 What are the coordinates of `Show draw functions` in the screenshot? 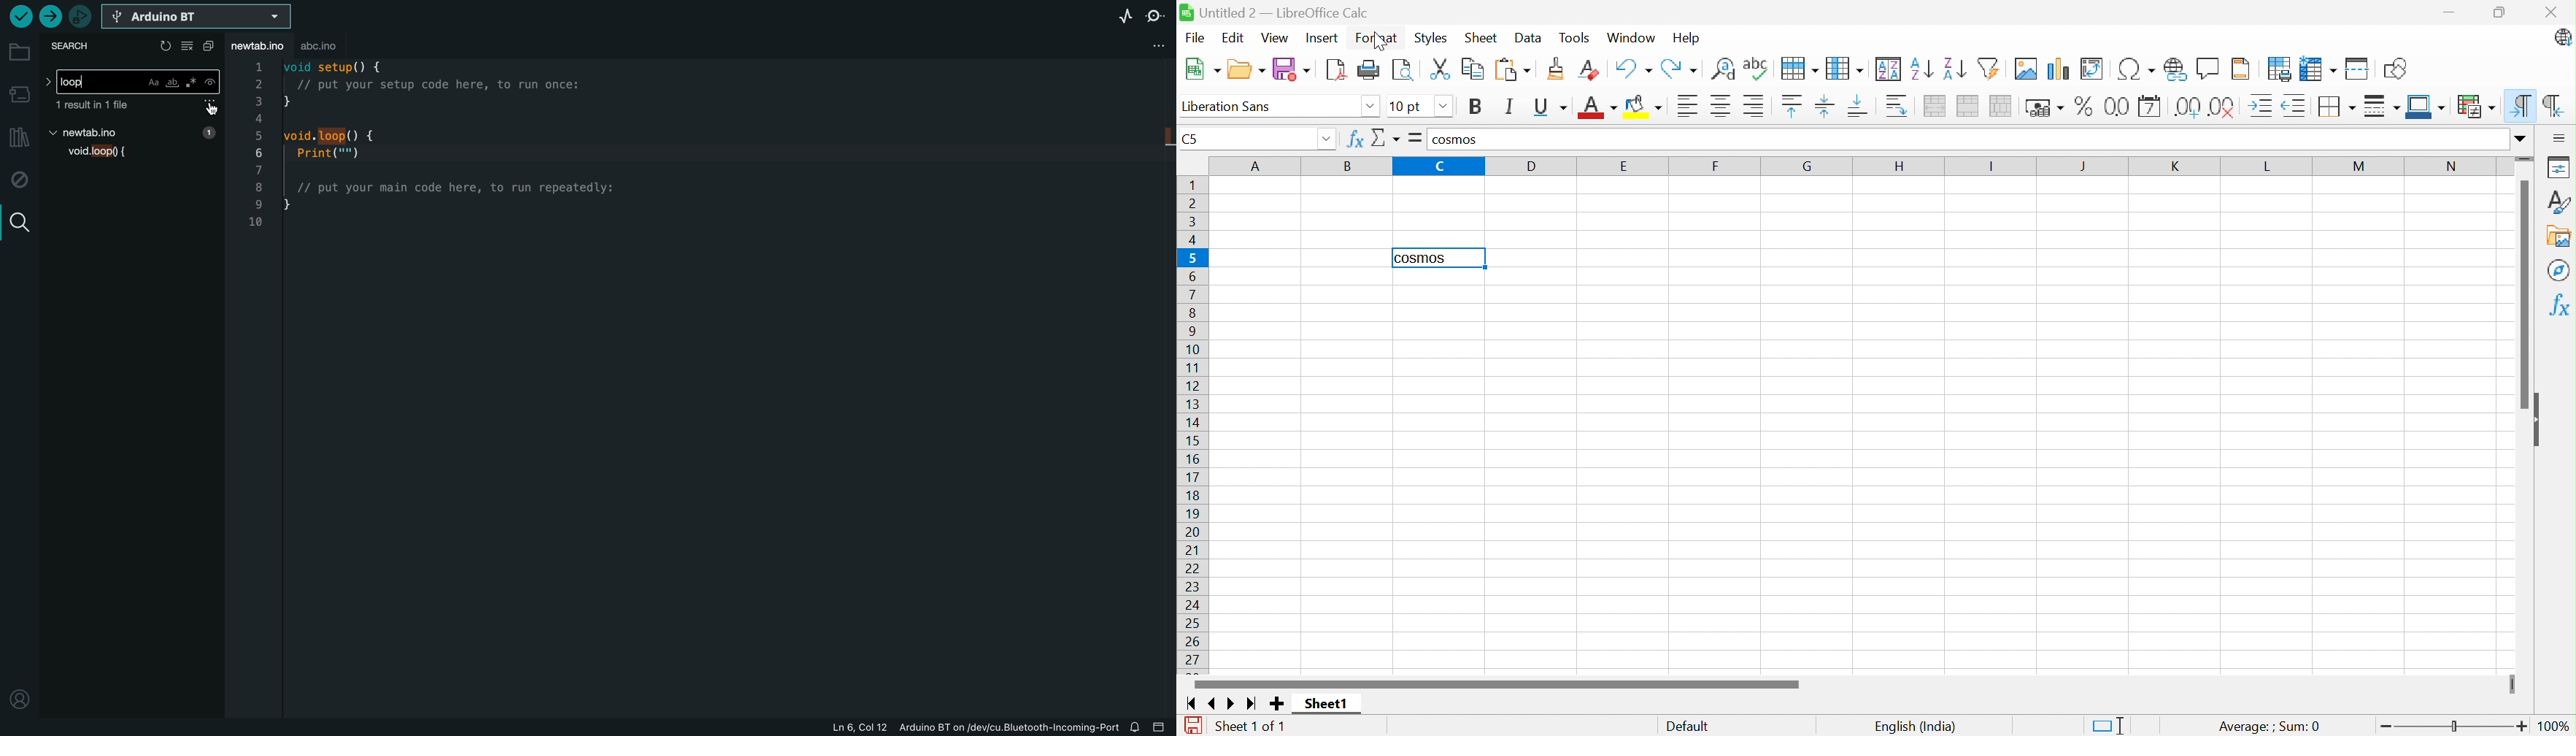 It's located at (2395, 68).